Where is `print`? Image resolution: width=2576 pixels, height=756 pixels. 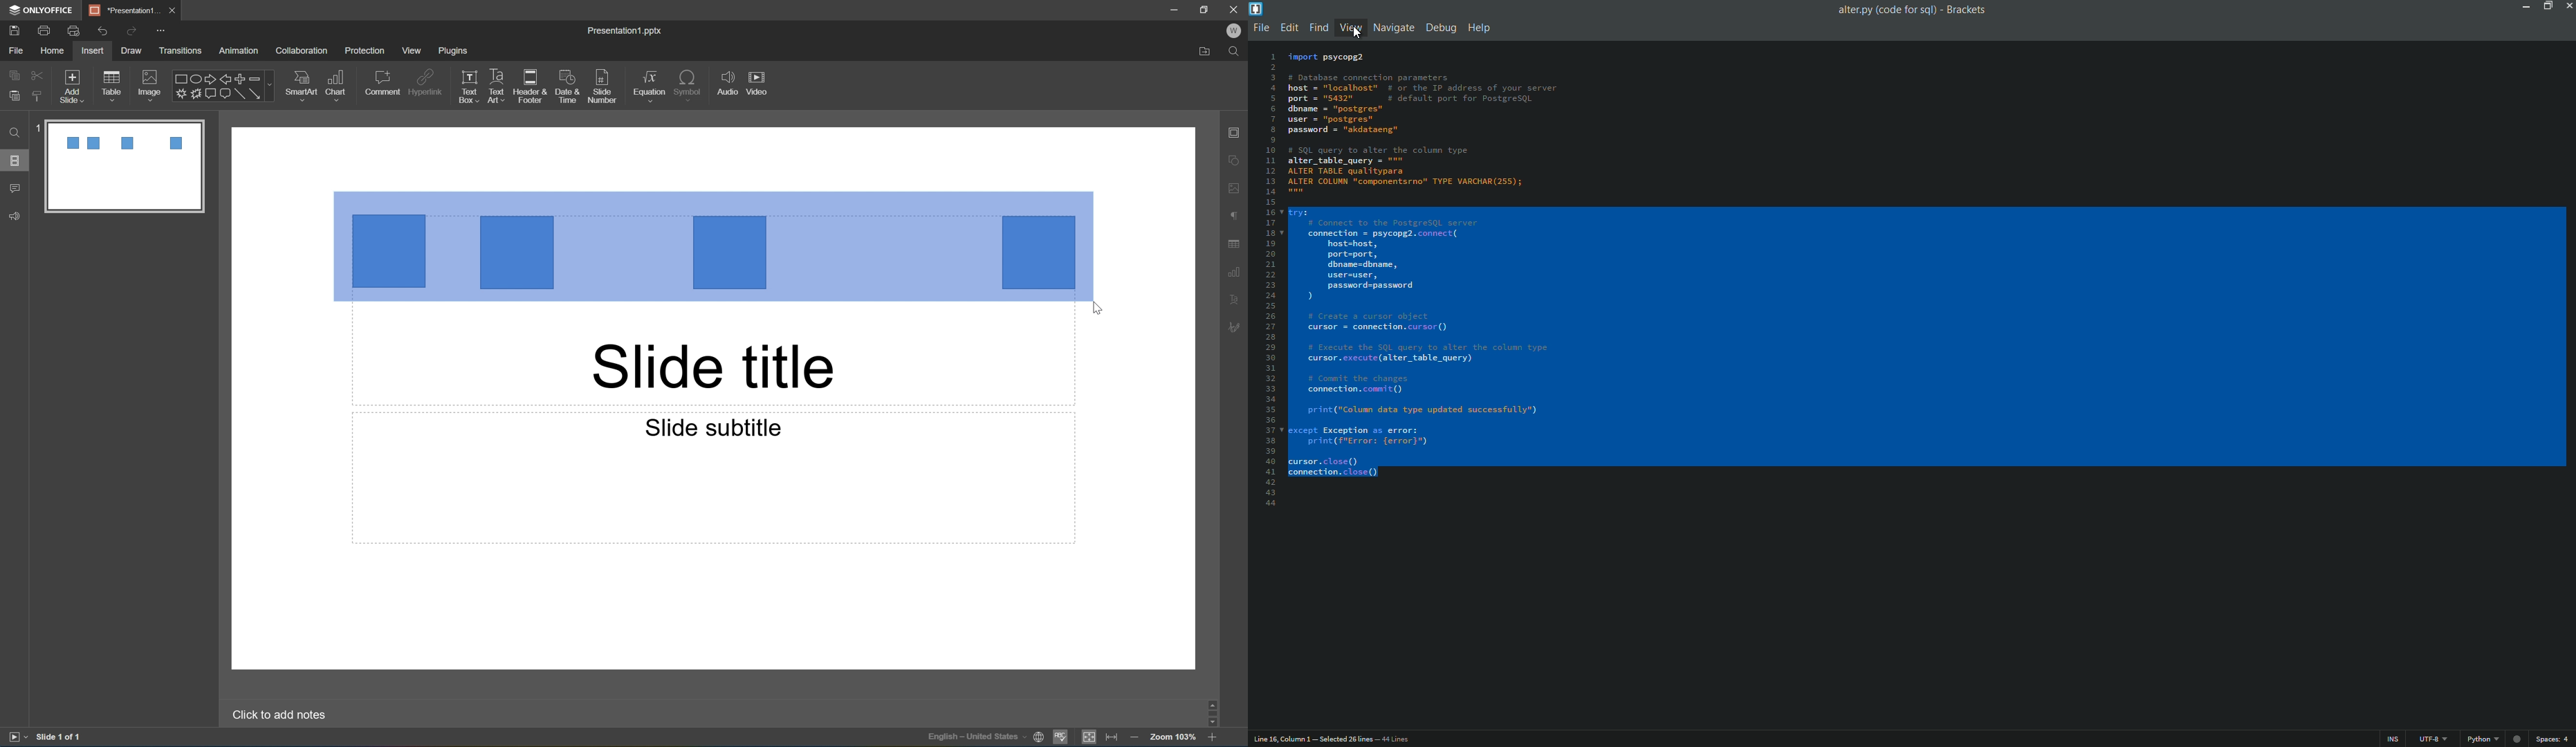
print is located at coordinates (43, 29).